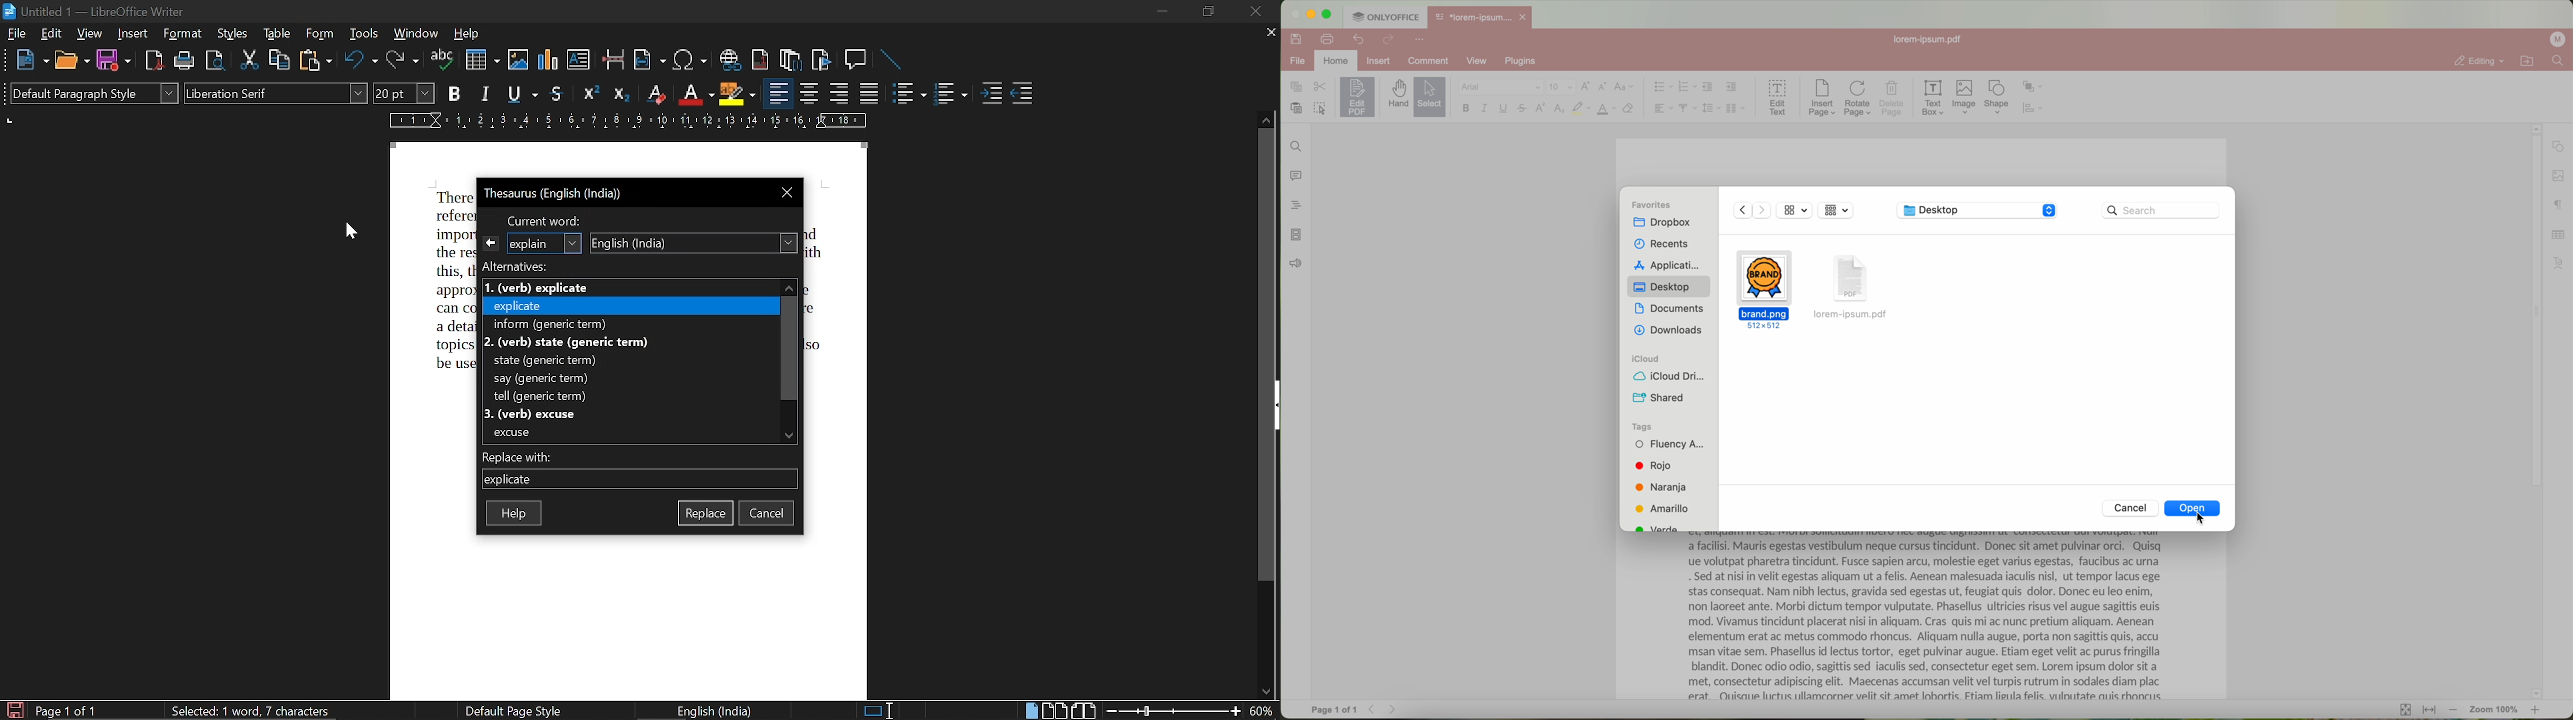 This screenshot has height=728, width=2576. I want to click on insert table, so click(482, 60).